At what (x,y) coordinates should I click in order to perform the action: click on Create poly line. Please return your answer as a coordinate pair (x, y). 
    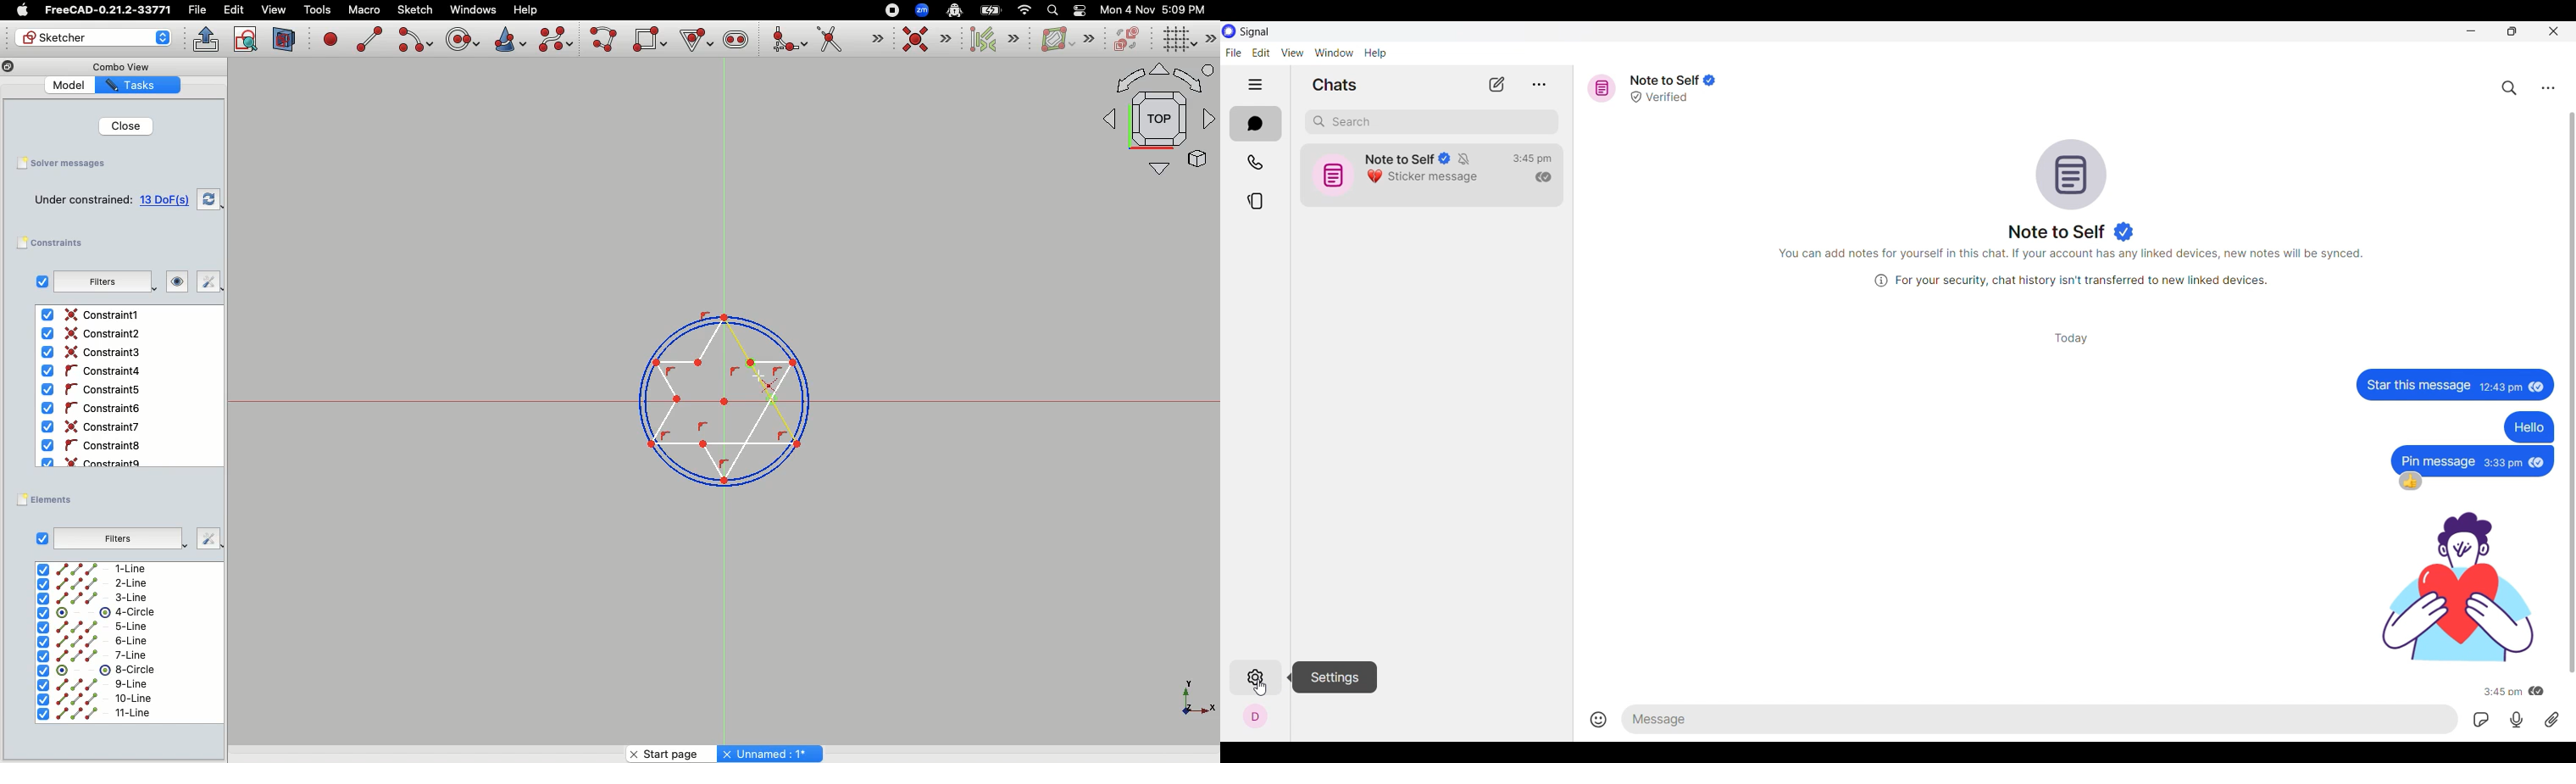
    Looking at the image, I should click on (604, 41).